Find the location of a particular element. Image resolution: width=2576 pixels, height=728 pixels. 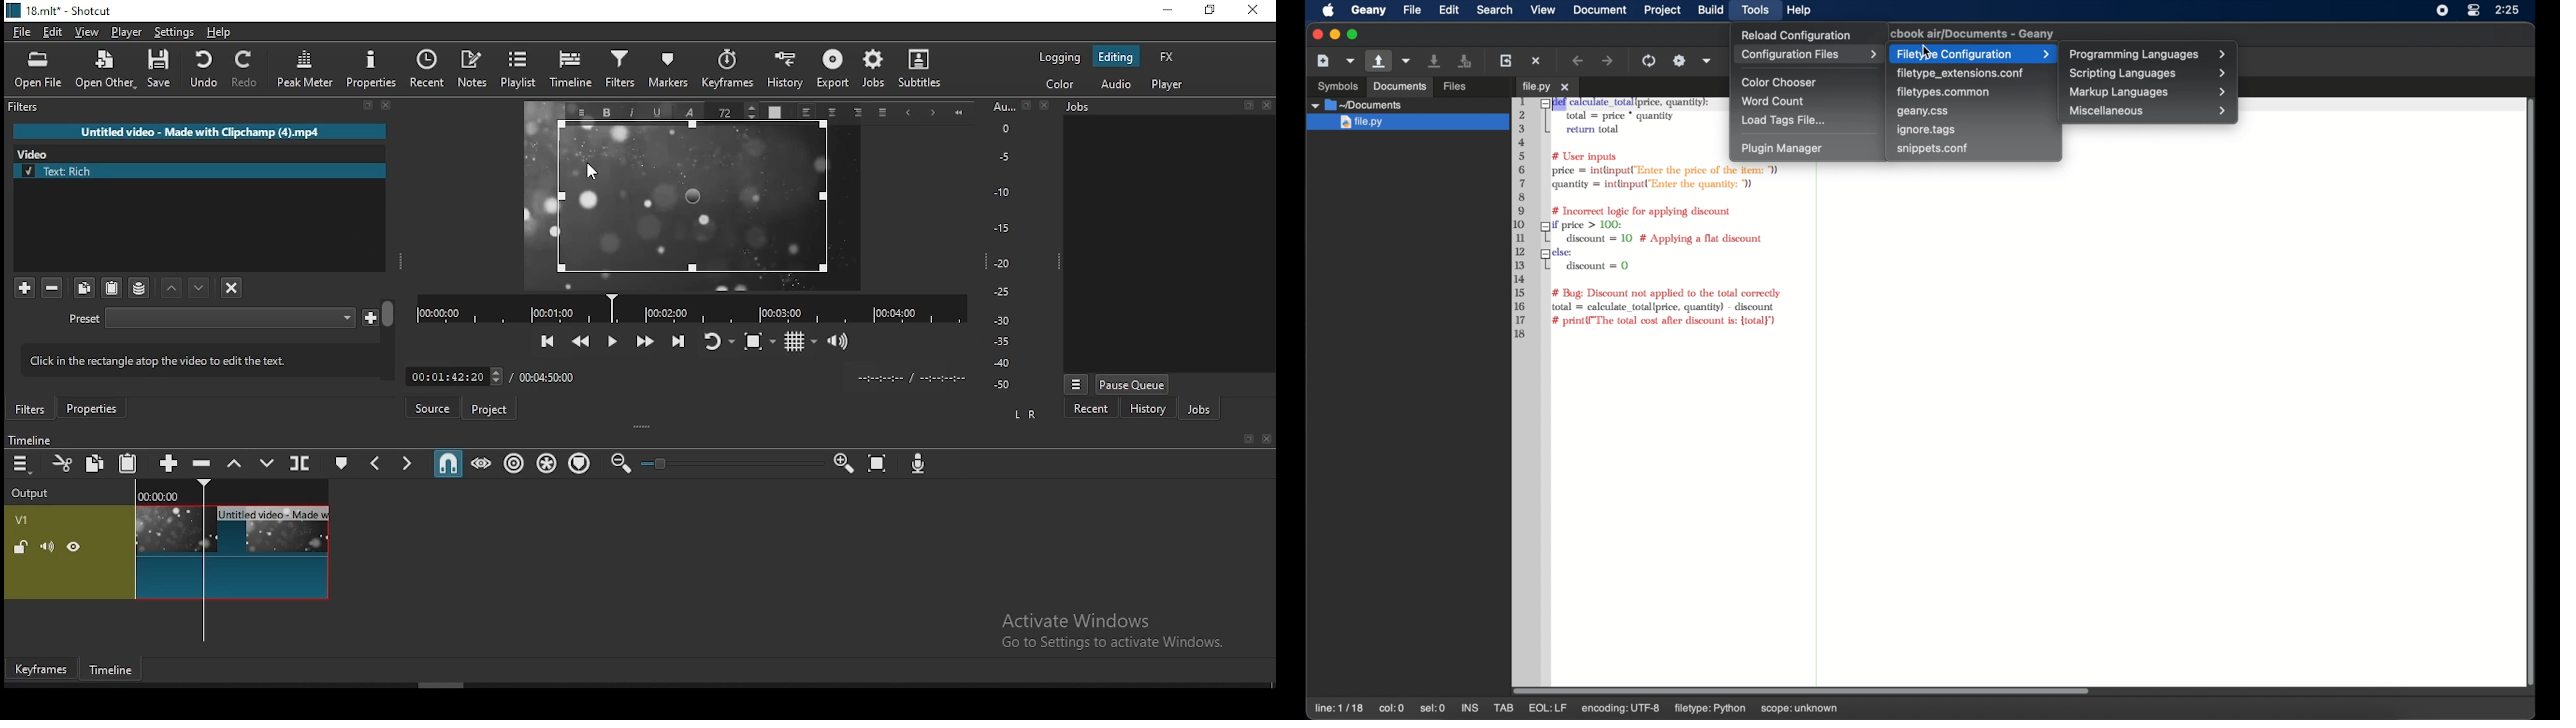

 is located at coordinates (1332, 85).